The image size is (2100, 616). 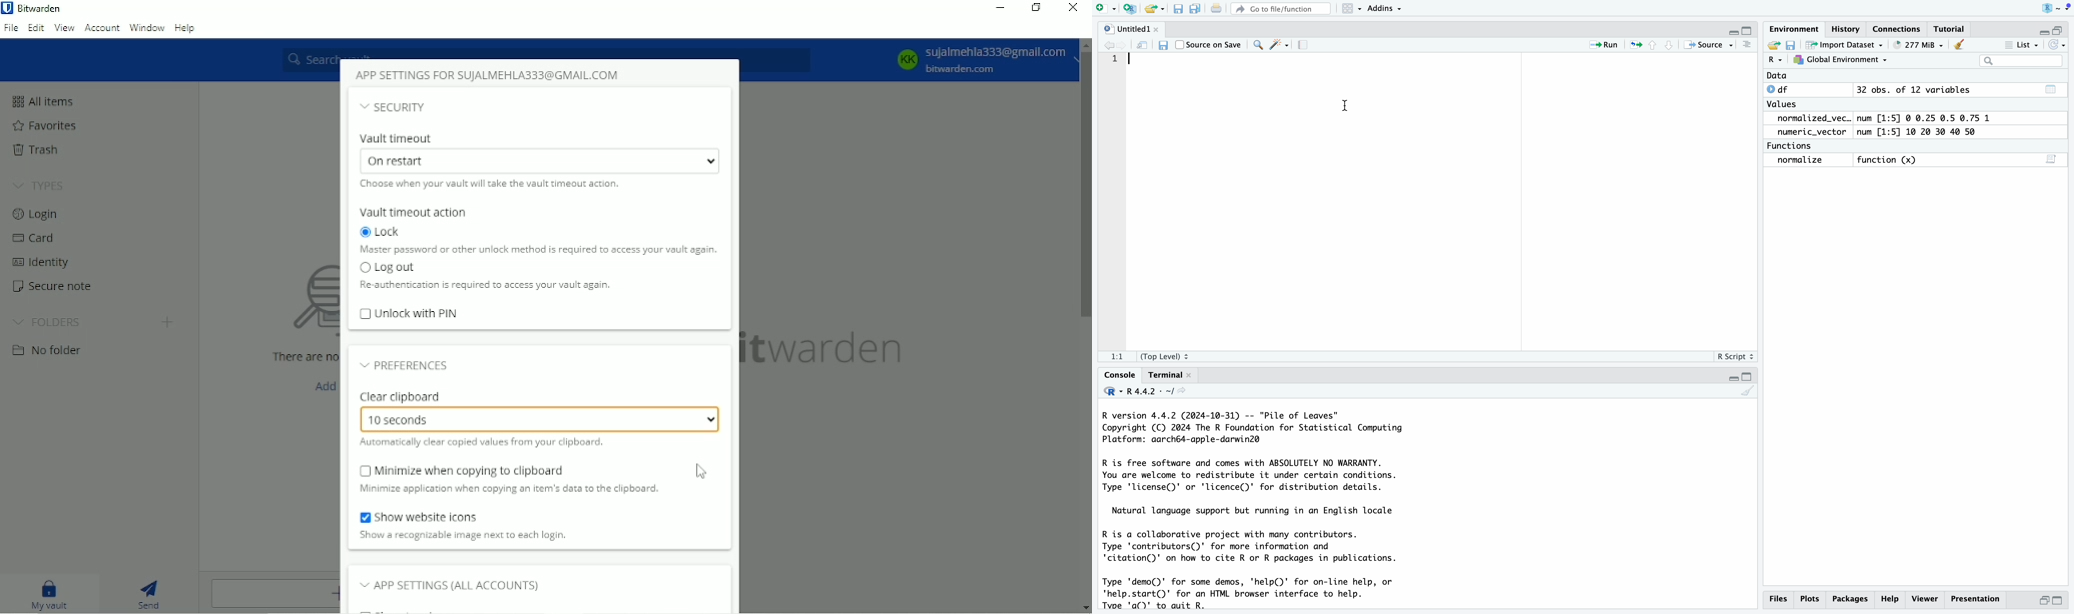 I want to click on go to previous section, so click(x=1652, y=44).